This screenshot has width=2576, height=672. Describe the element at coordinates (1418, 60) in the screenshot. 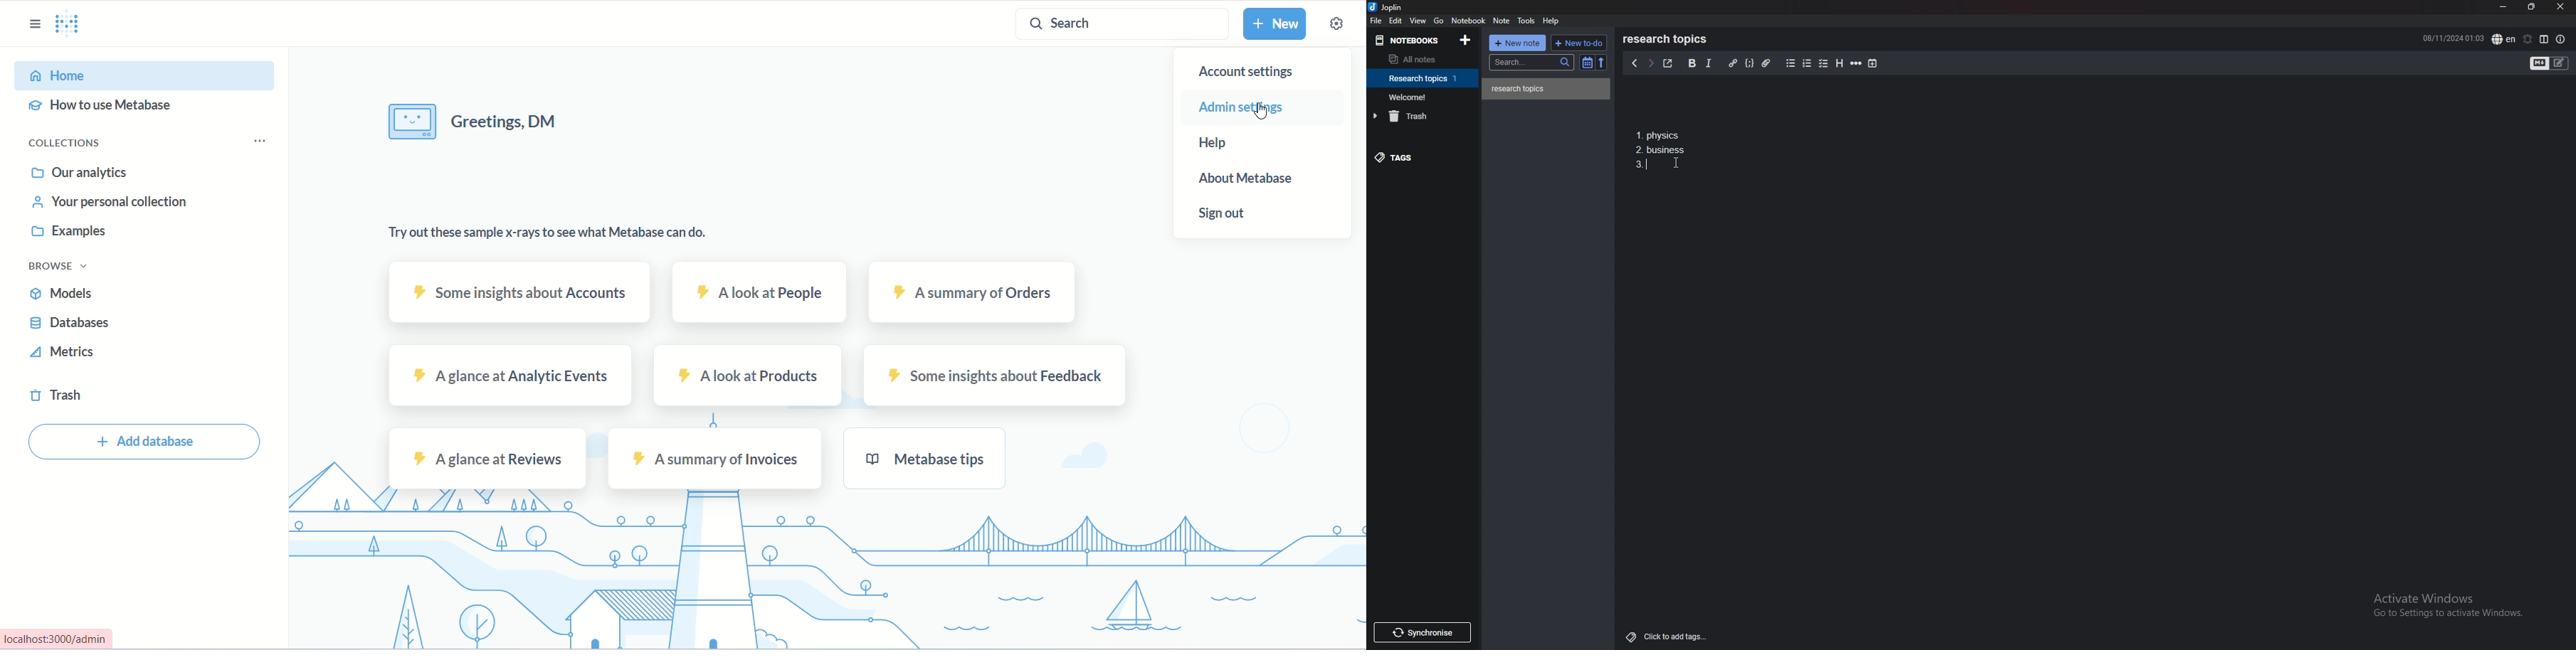

I see `all notes` at that location.